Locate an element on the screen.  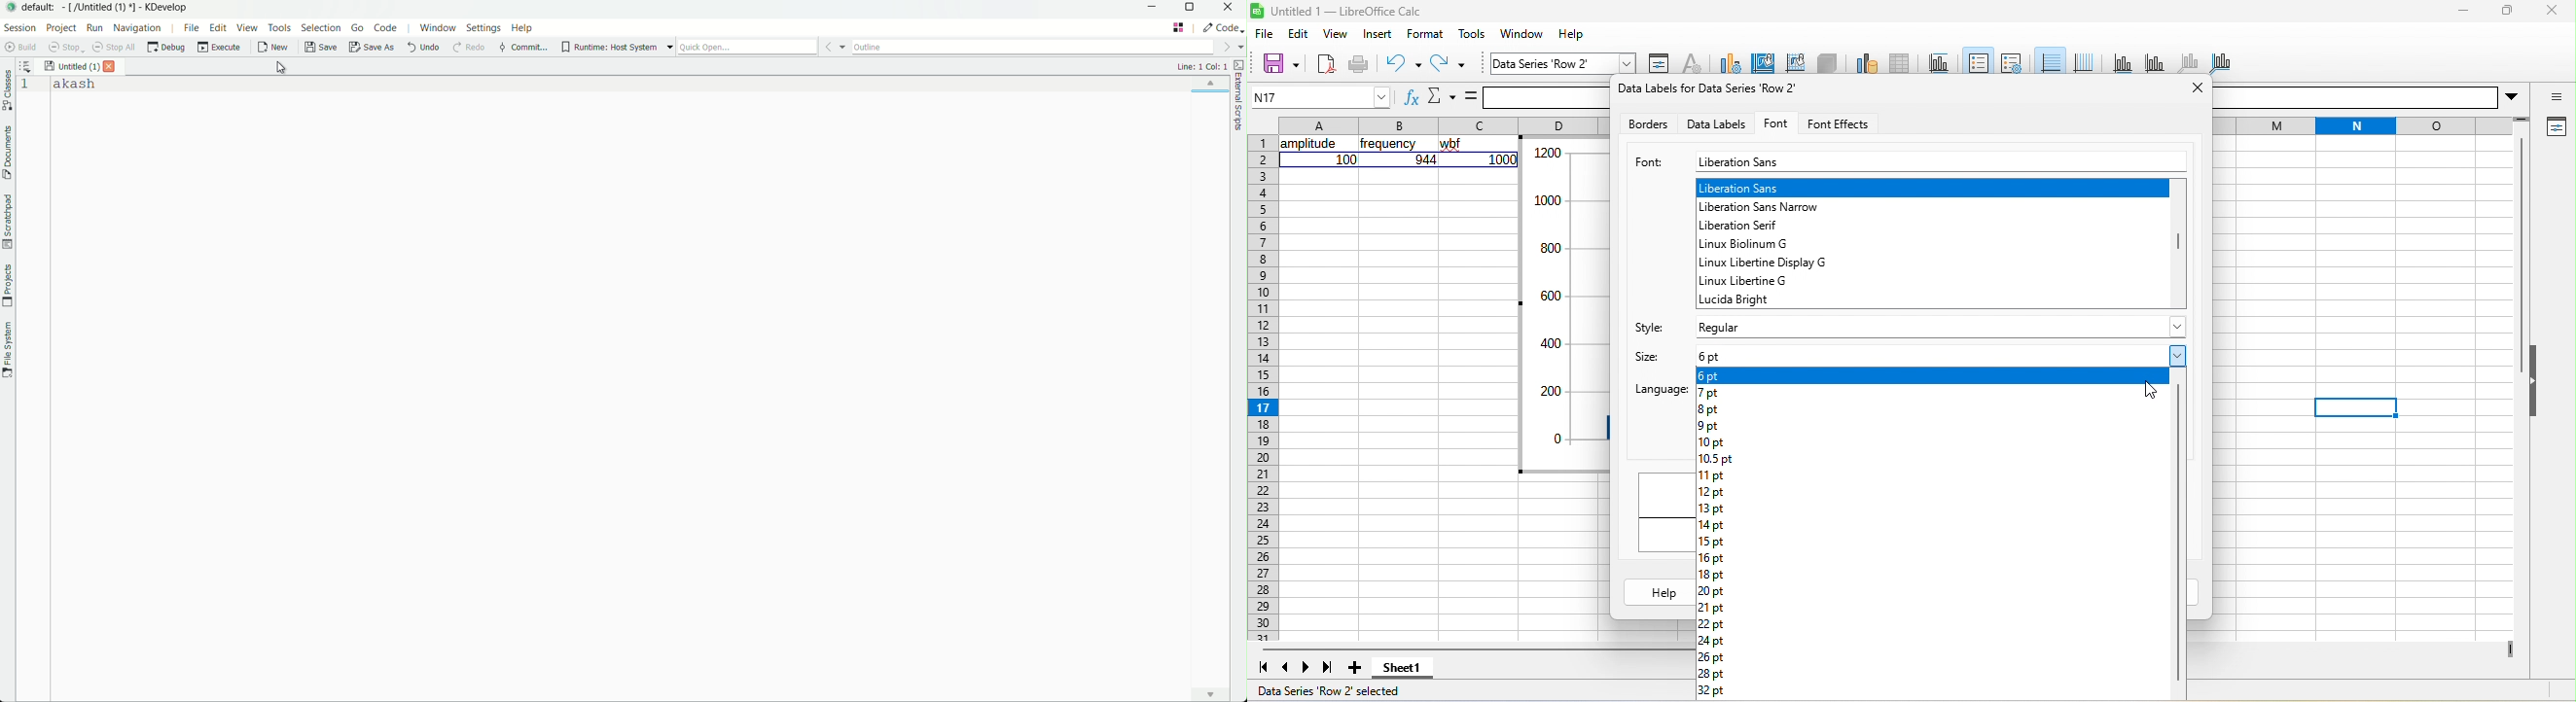
hide is located at coordinates (2535, 385).